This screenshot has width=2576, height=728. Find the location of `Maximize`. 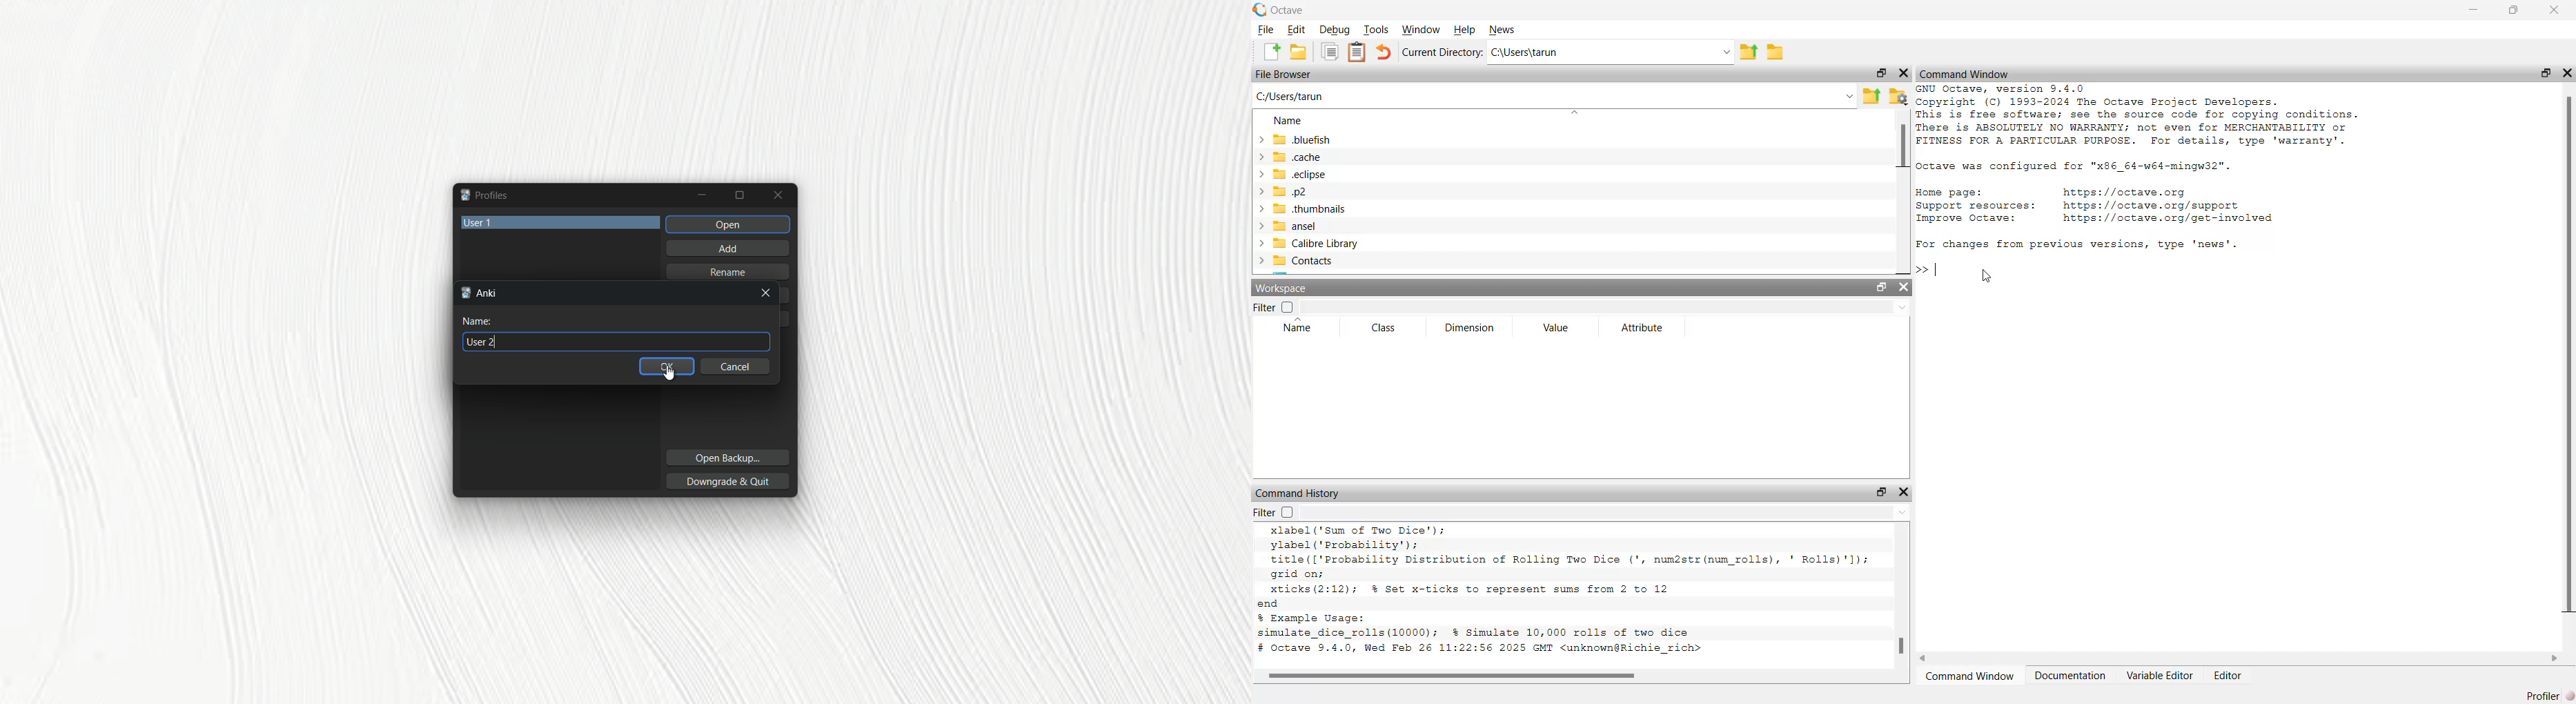

Maximize is located at coordinates (1882, 288).